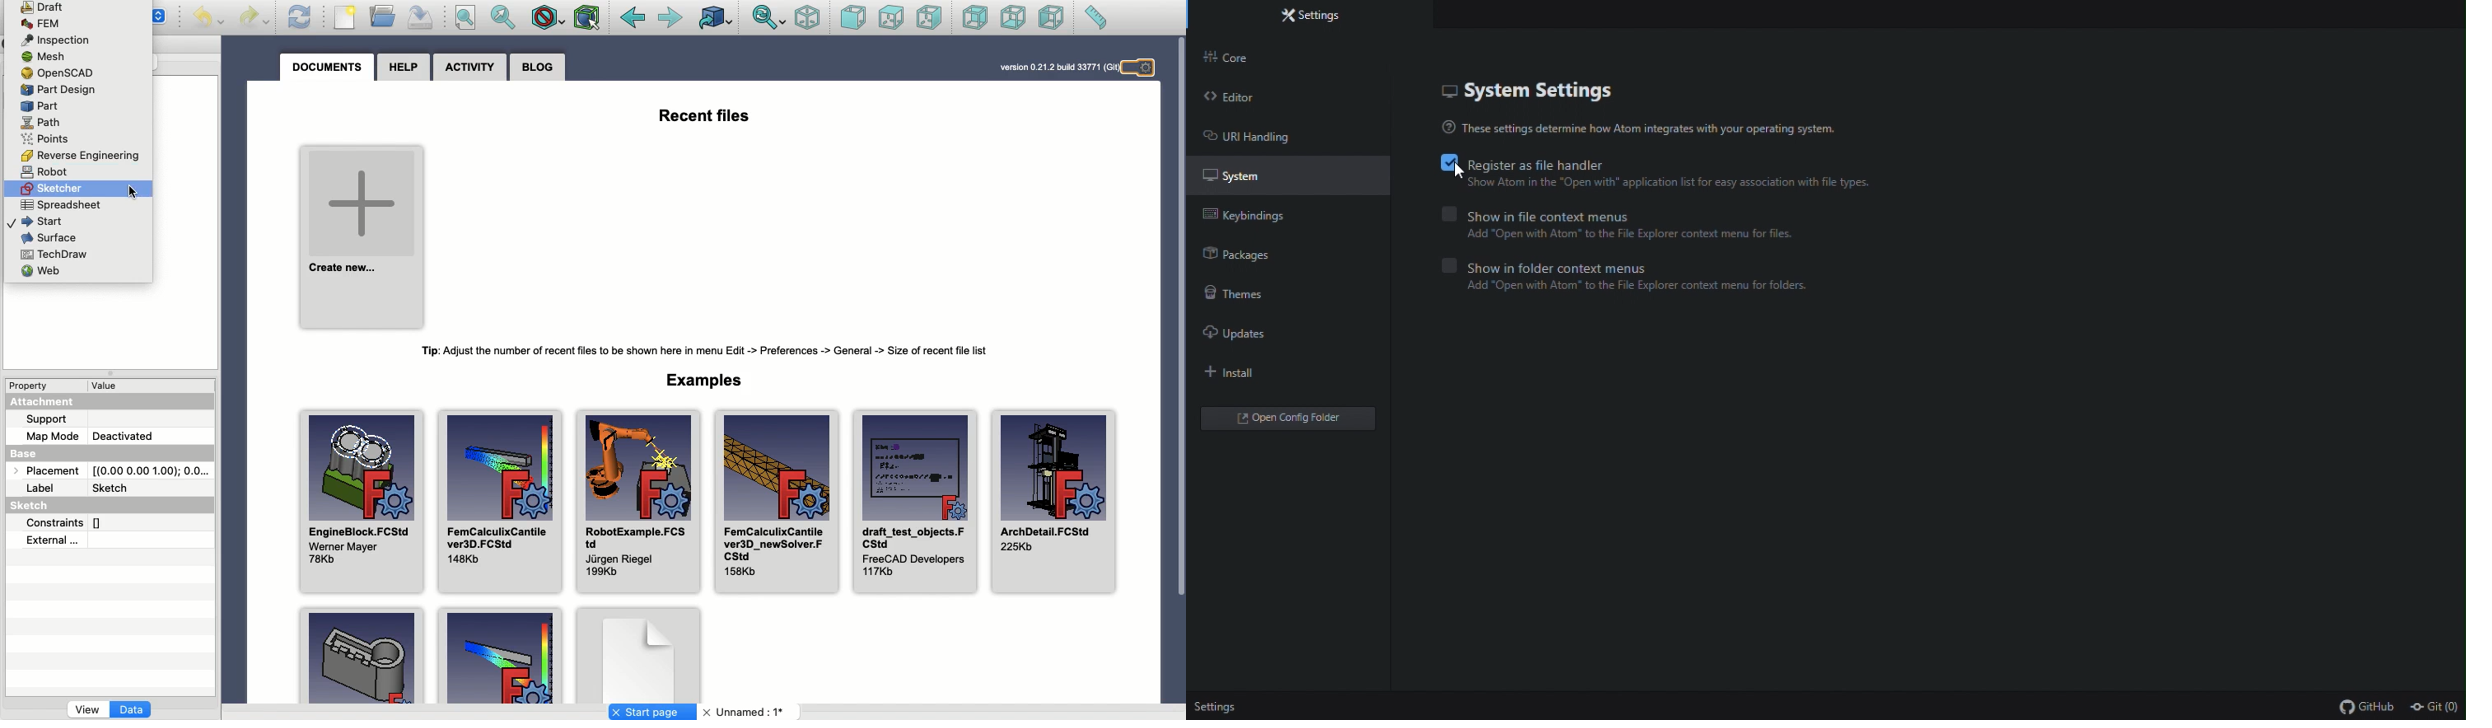  Describe the element at coordinates (40, 24) in the screenshot. I see `FEM` at that location.